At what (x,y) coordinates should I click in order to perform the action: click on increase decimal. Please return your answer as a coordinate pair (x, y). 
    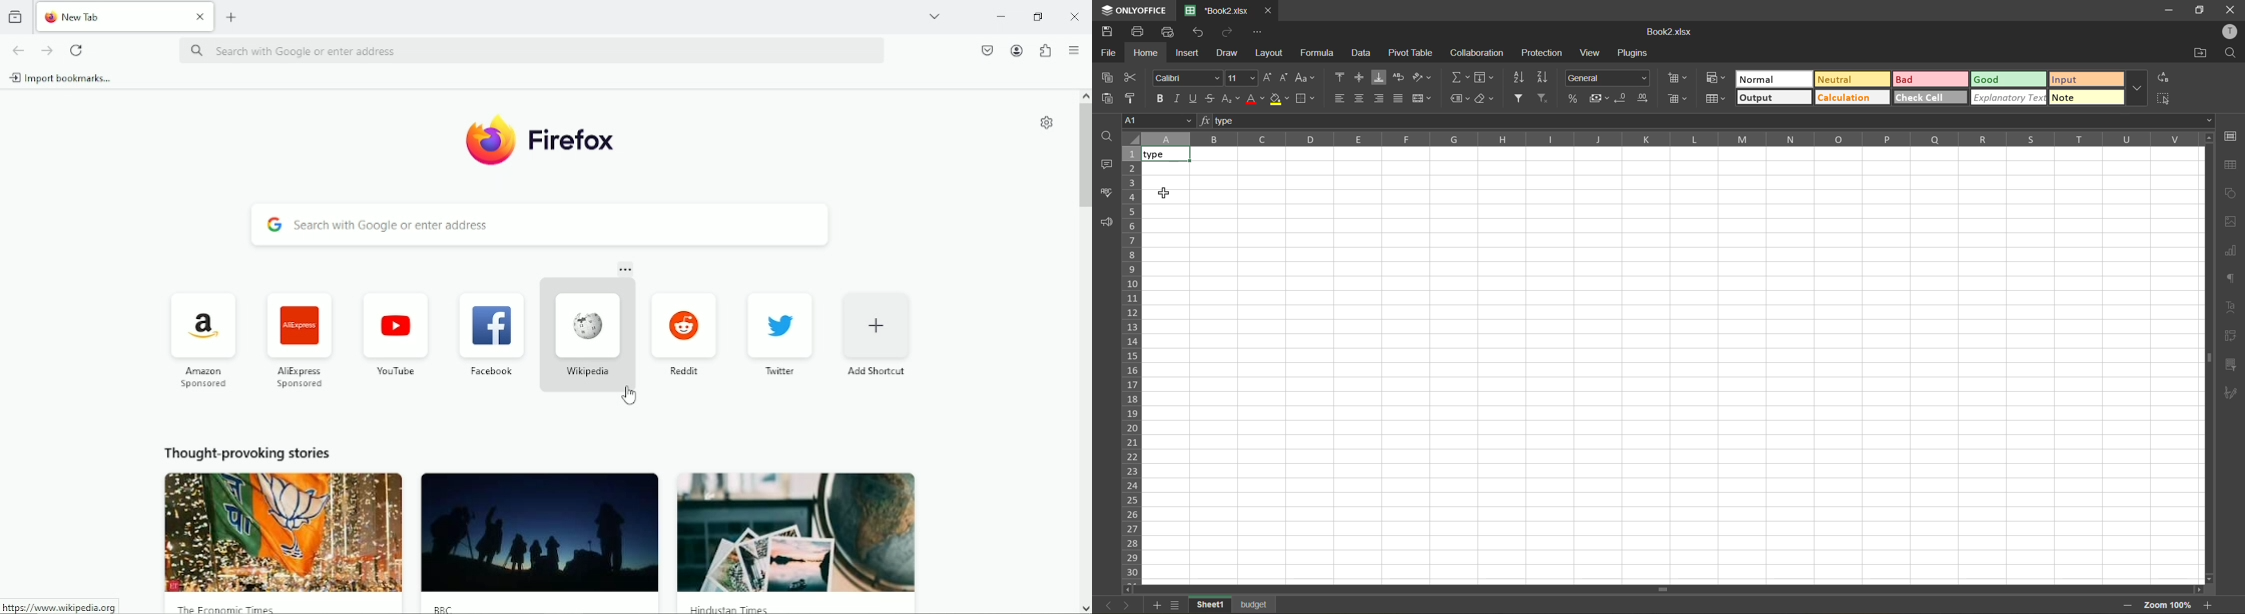
    Looking at the image, I should click on (1645, 99).